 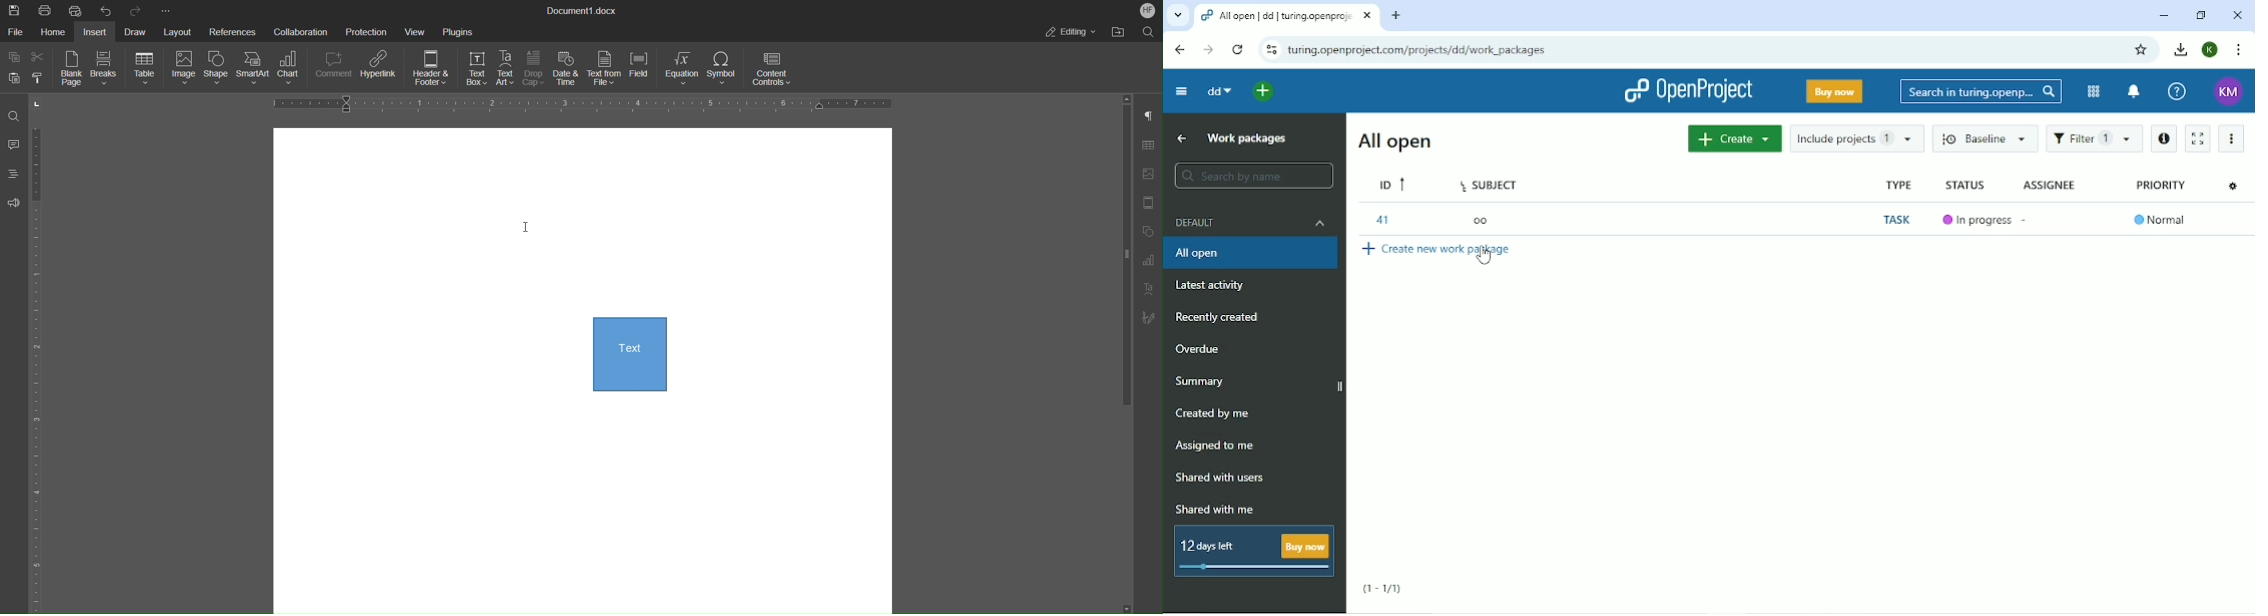 I want to click on 12 days left Buy now, so click(x=1255, y=551).